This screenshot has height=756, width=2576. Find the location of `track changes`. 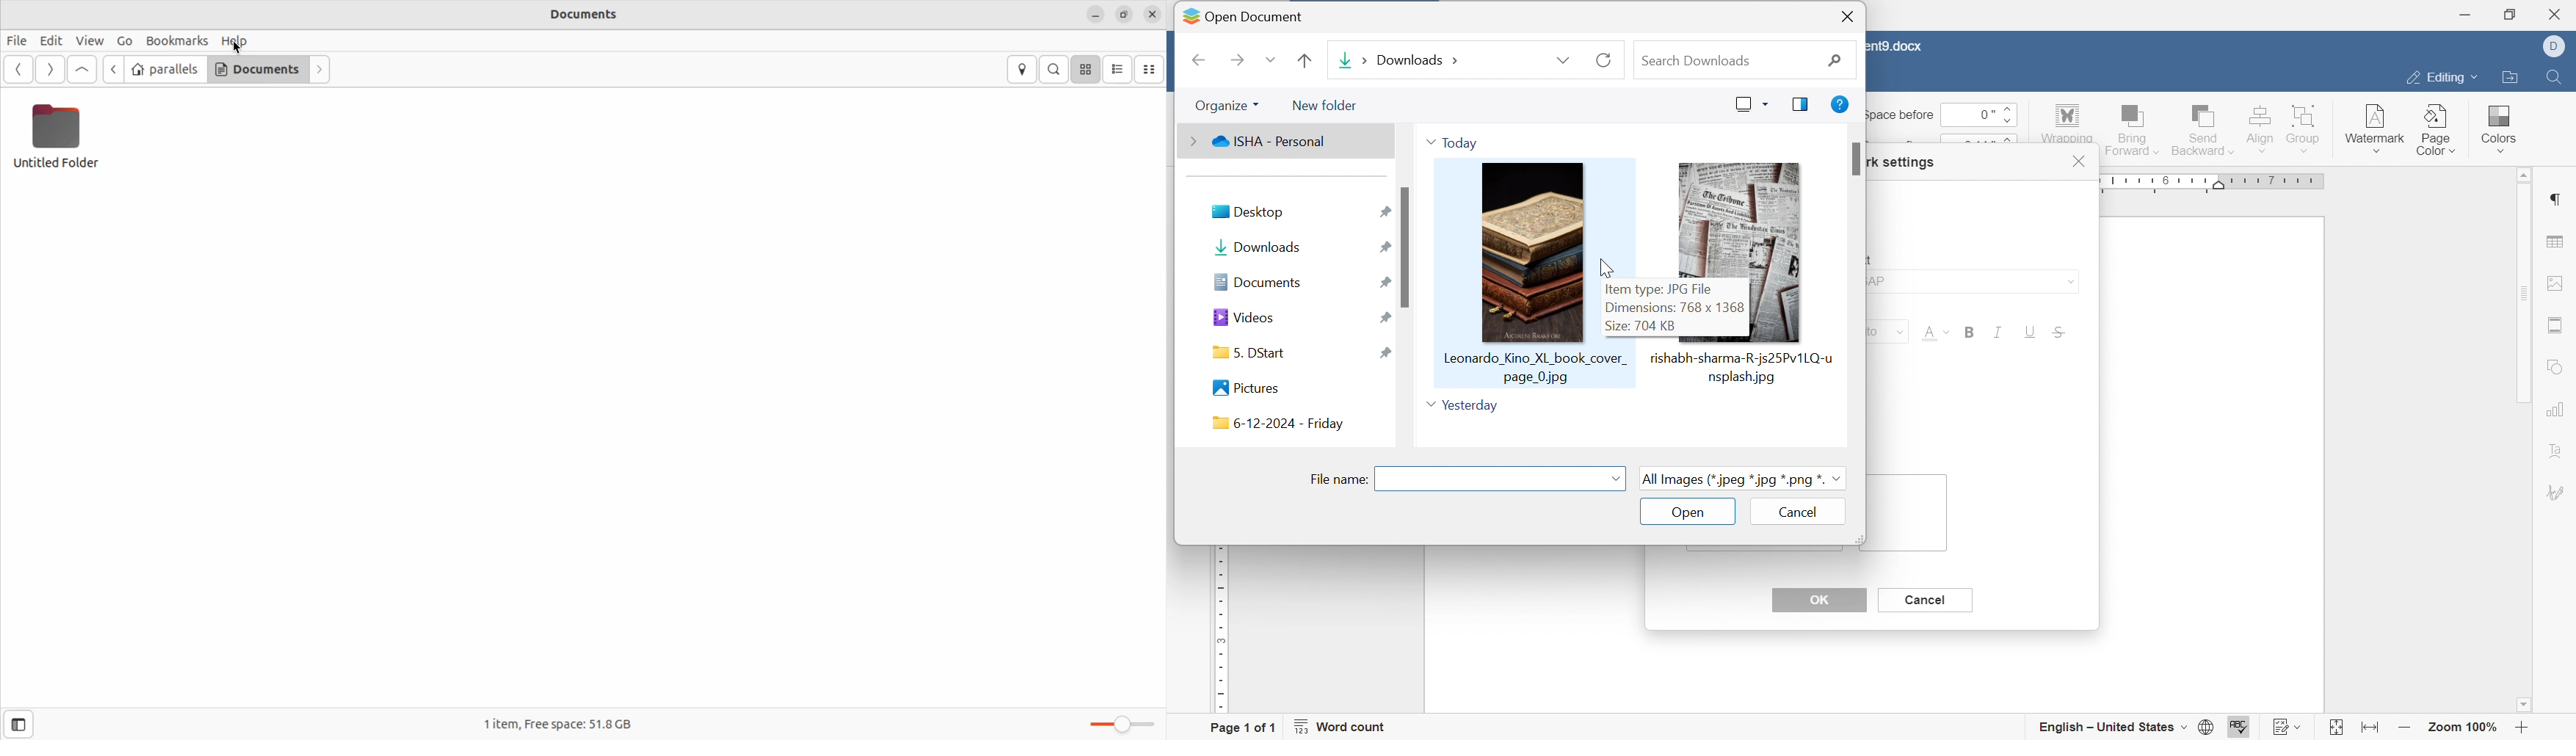

track changes is located at coordinates (2288, 727).